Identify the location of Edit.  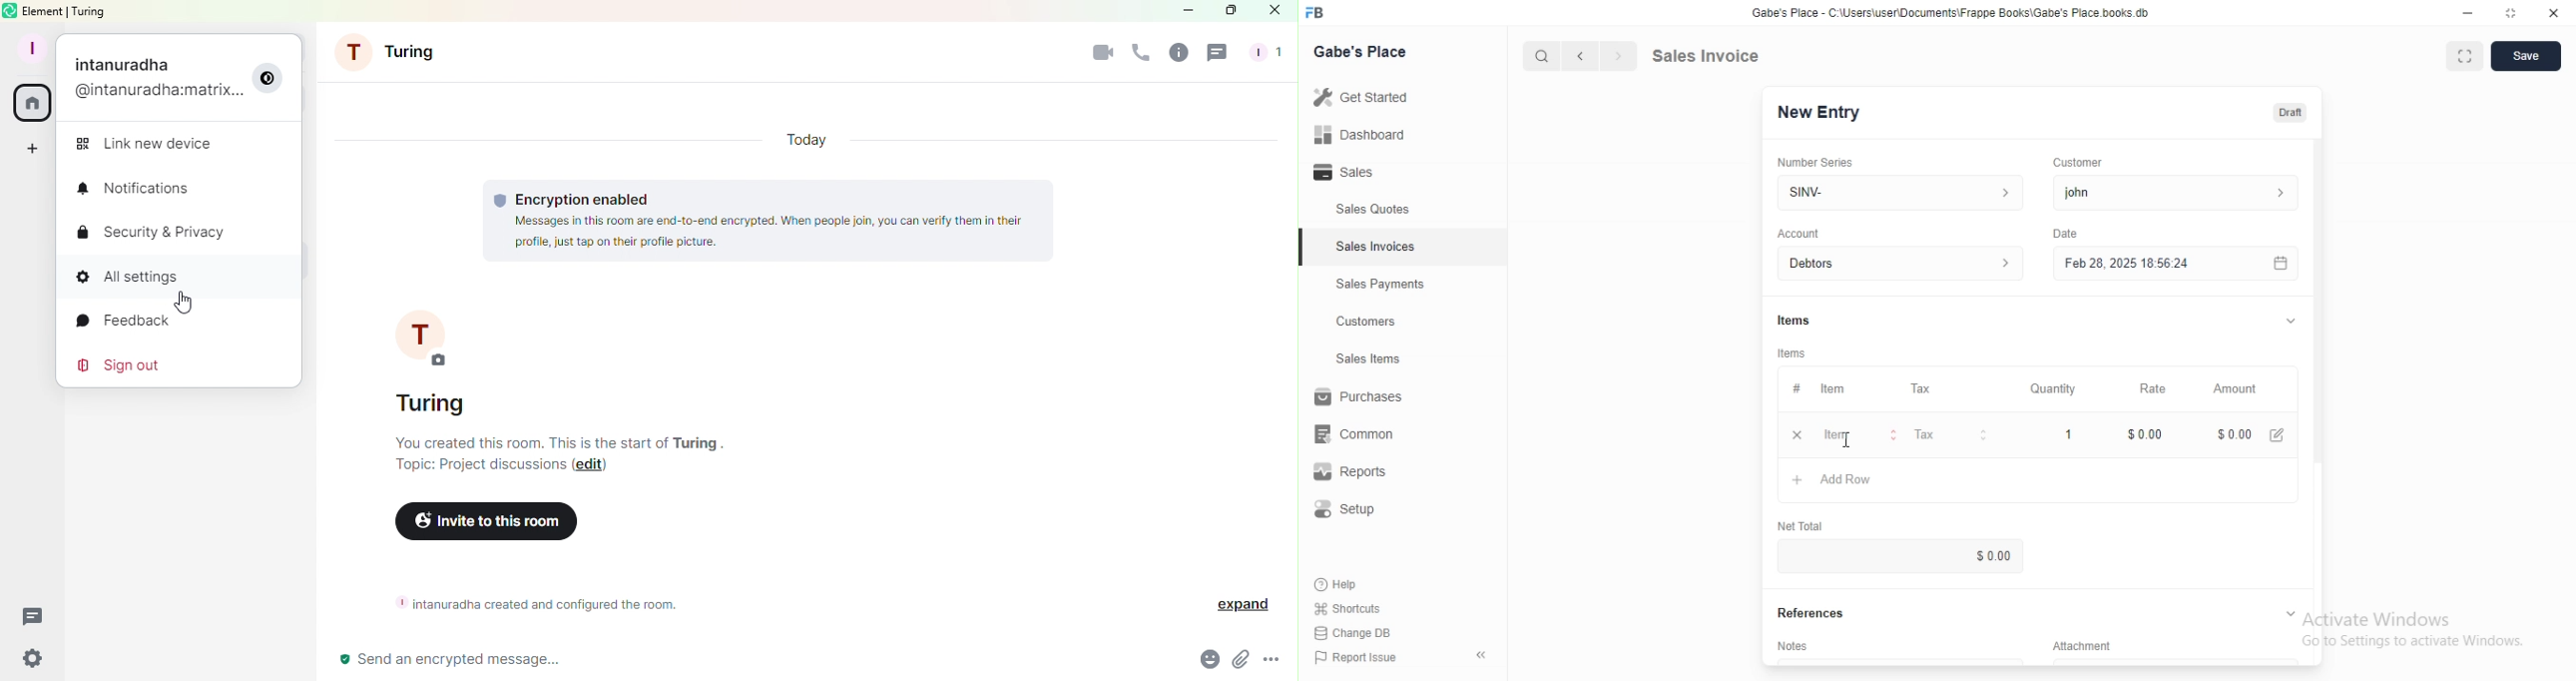
(593, 467).